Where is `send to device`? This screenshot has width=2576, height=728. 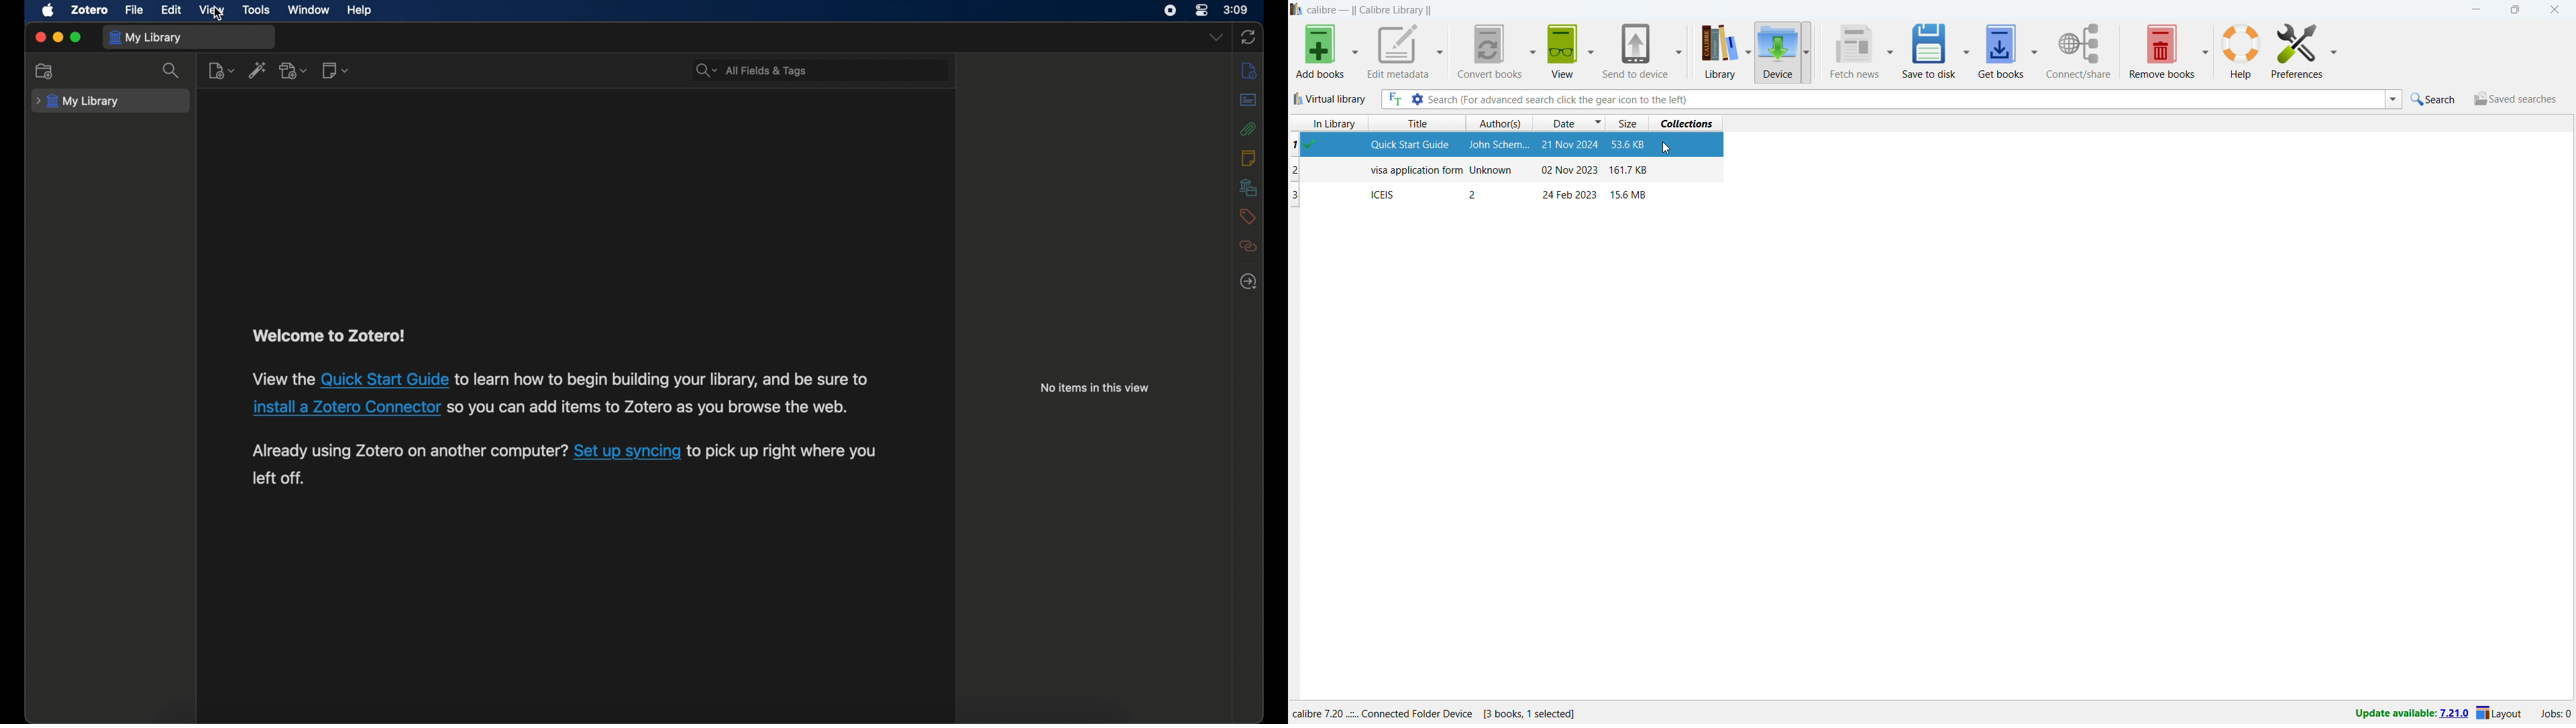 send to device is located at coordinates (1635, 50).